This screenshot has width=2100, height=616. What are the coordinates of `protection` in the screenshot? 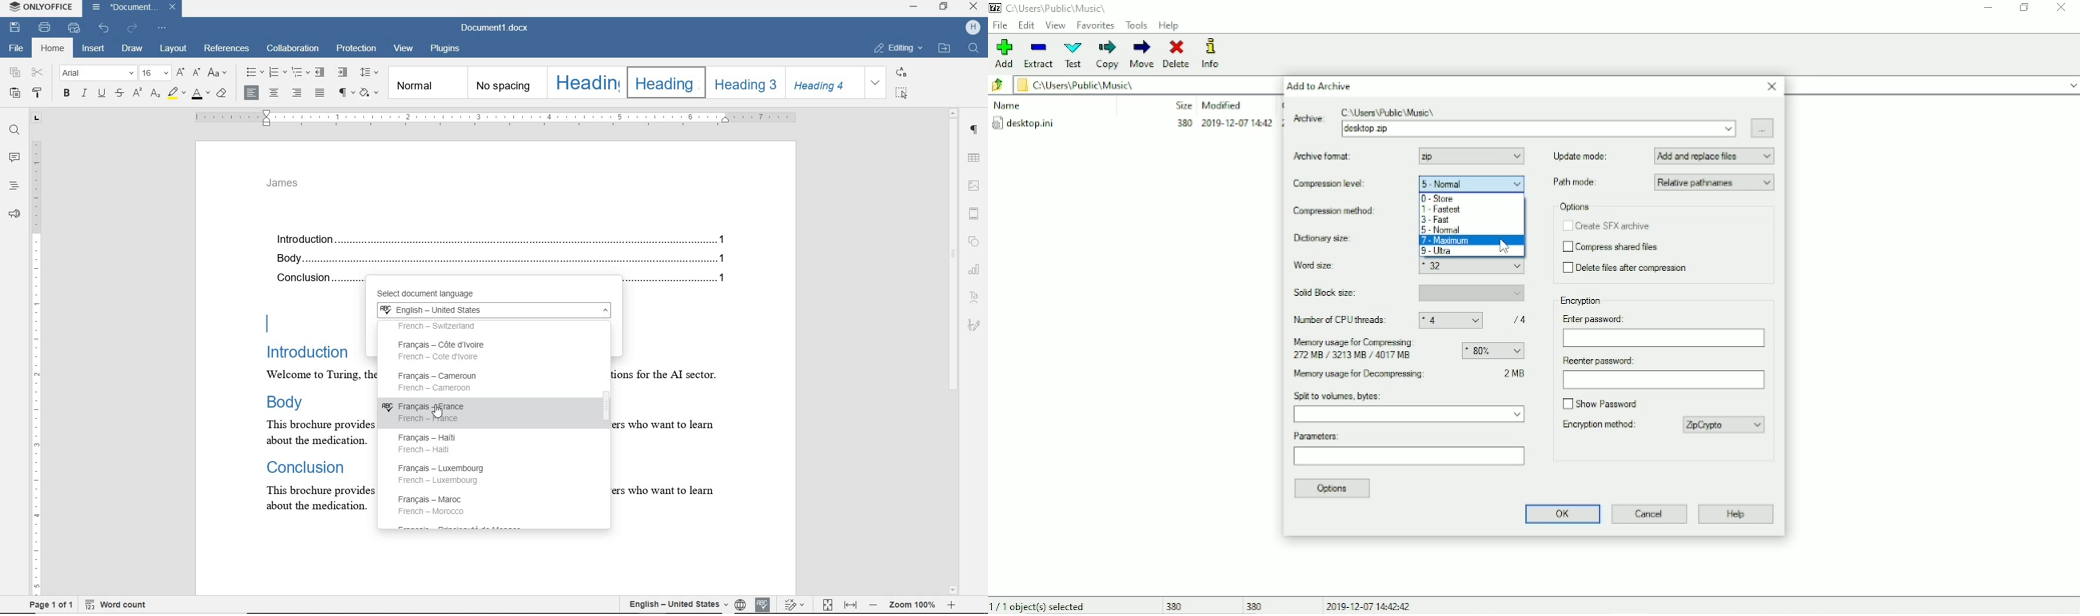 It's located at (356, 50).